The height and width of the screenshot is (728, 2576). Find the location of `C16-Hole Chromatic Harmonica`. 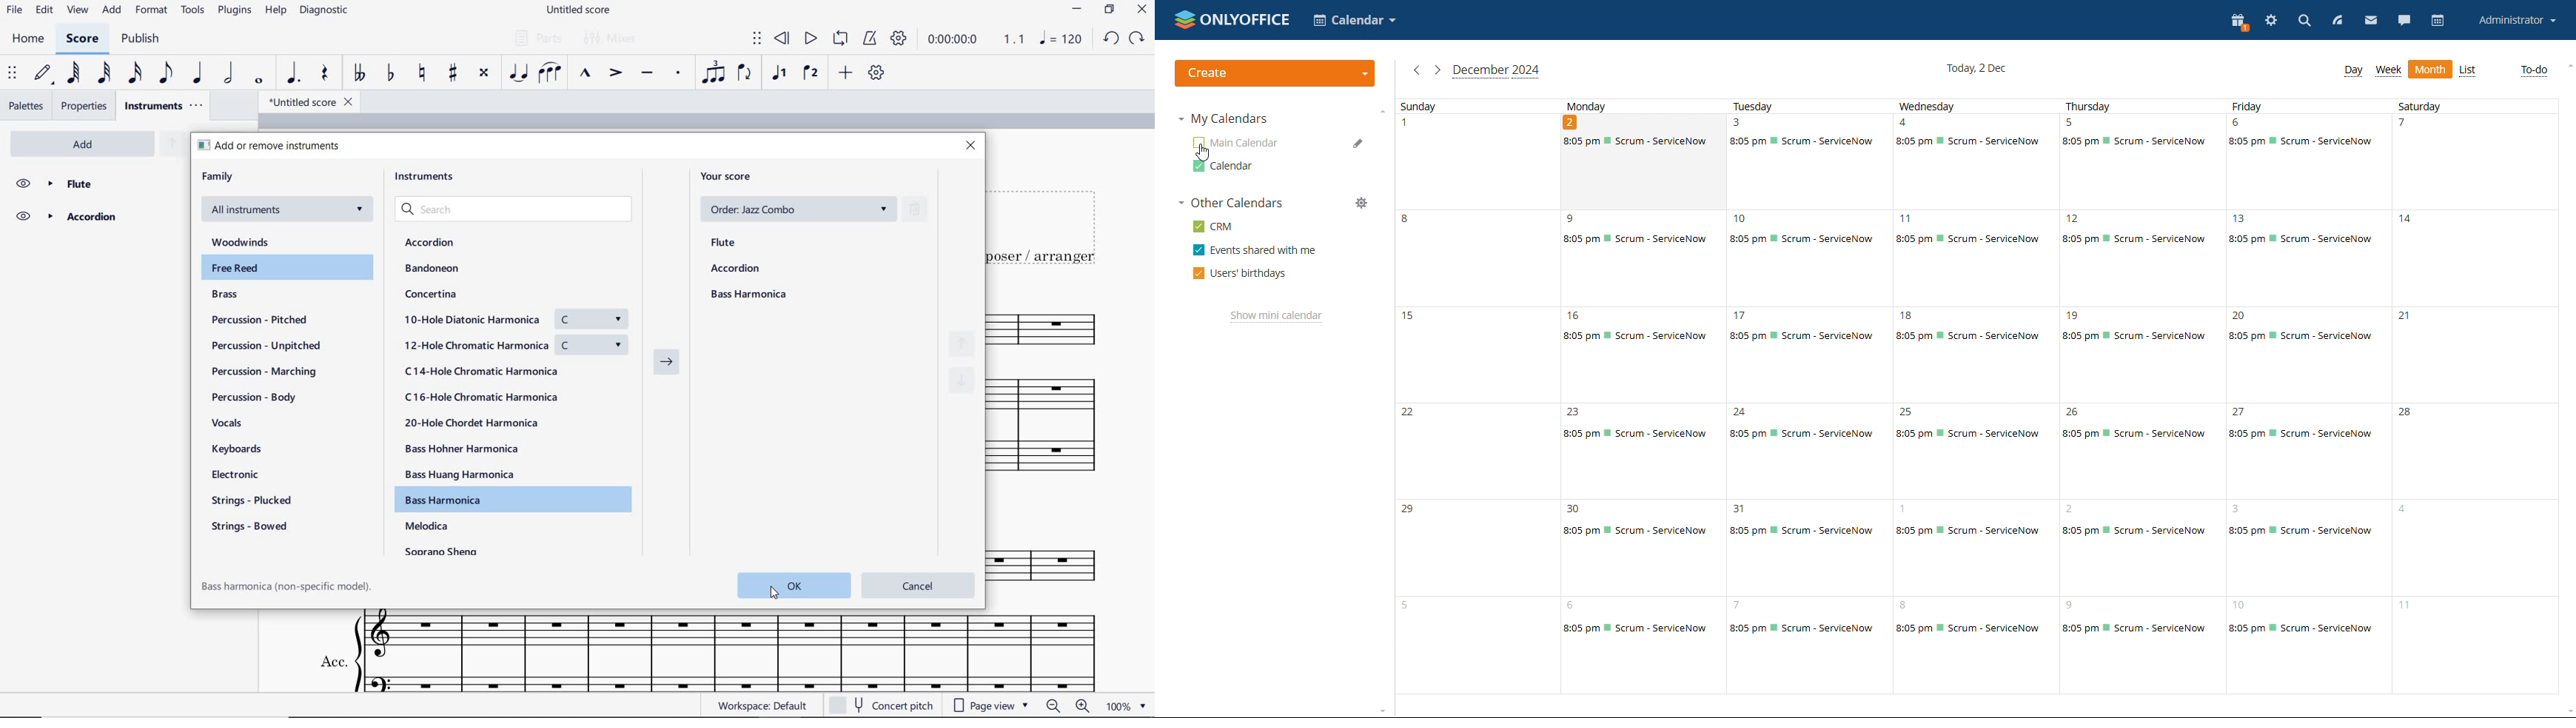

C16-Hole Chromatic Harmonica is located at coordinates (482, 396).